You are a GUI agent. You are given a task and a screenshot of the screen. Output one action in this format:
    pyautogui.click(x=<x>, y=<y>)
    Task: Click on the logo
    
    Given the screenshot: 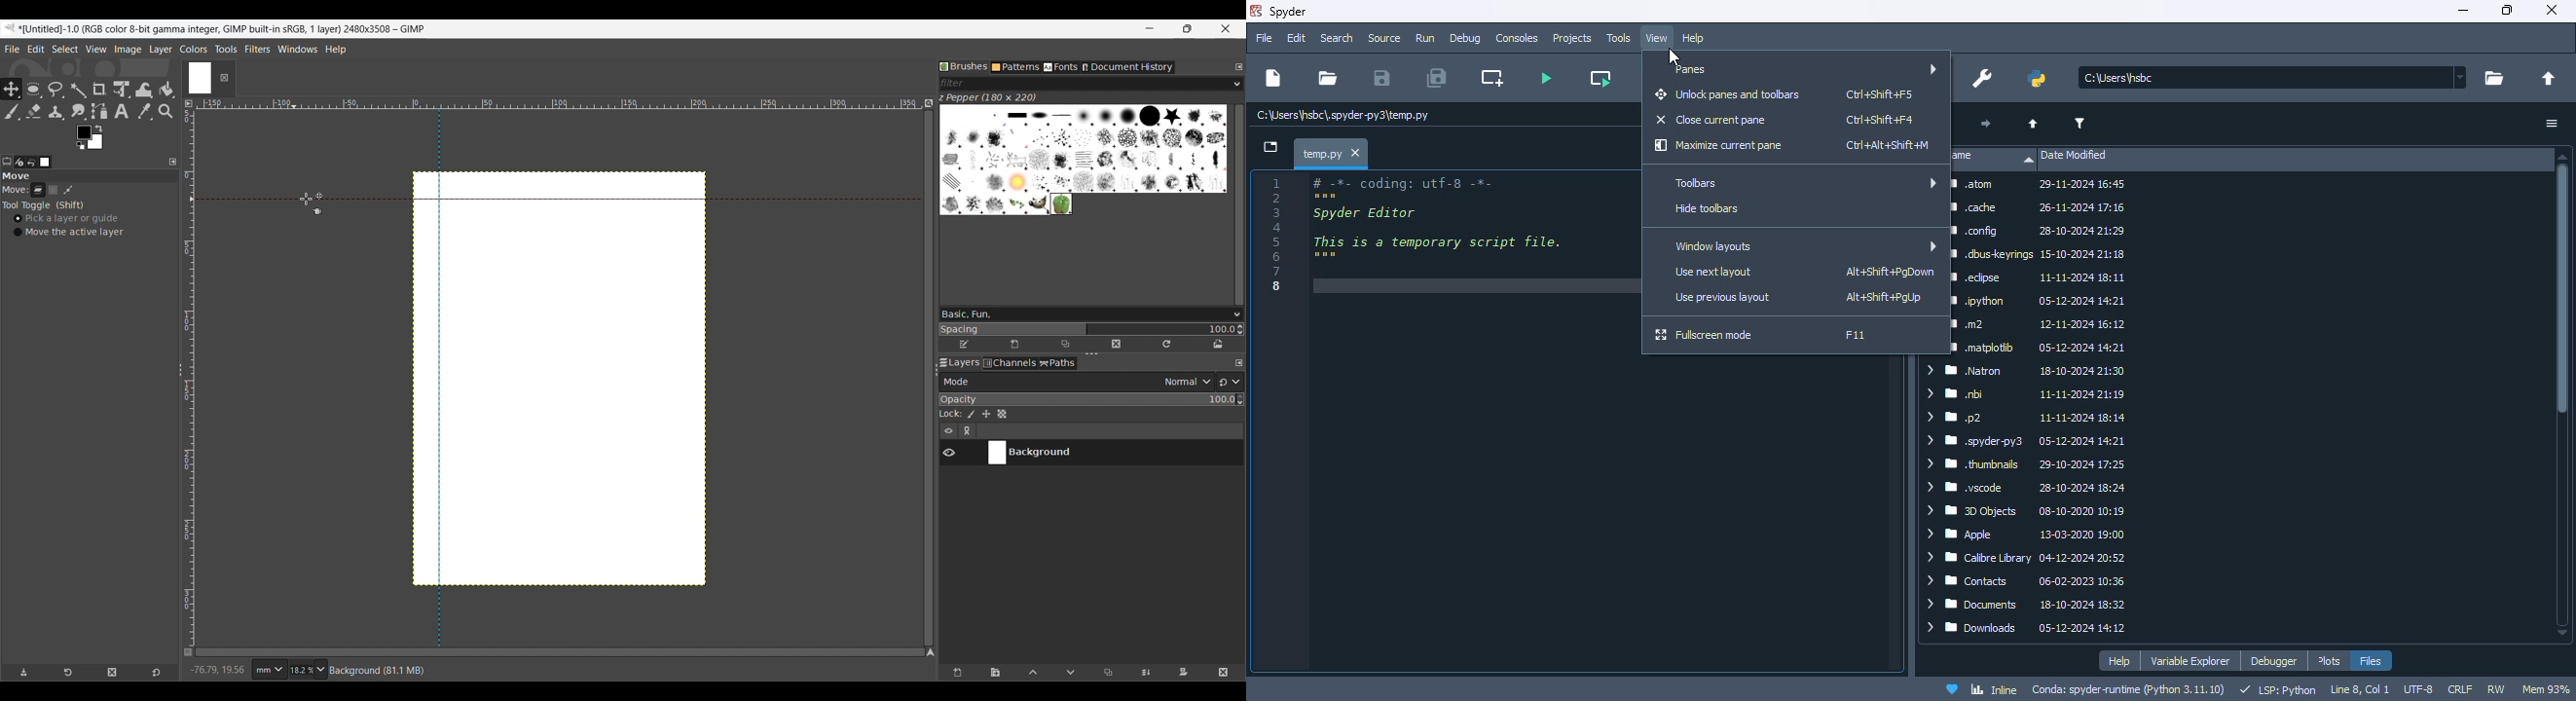 What is the action you would take?
    pyautogui.click(x=1255, y=11)
    